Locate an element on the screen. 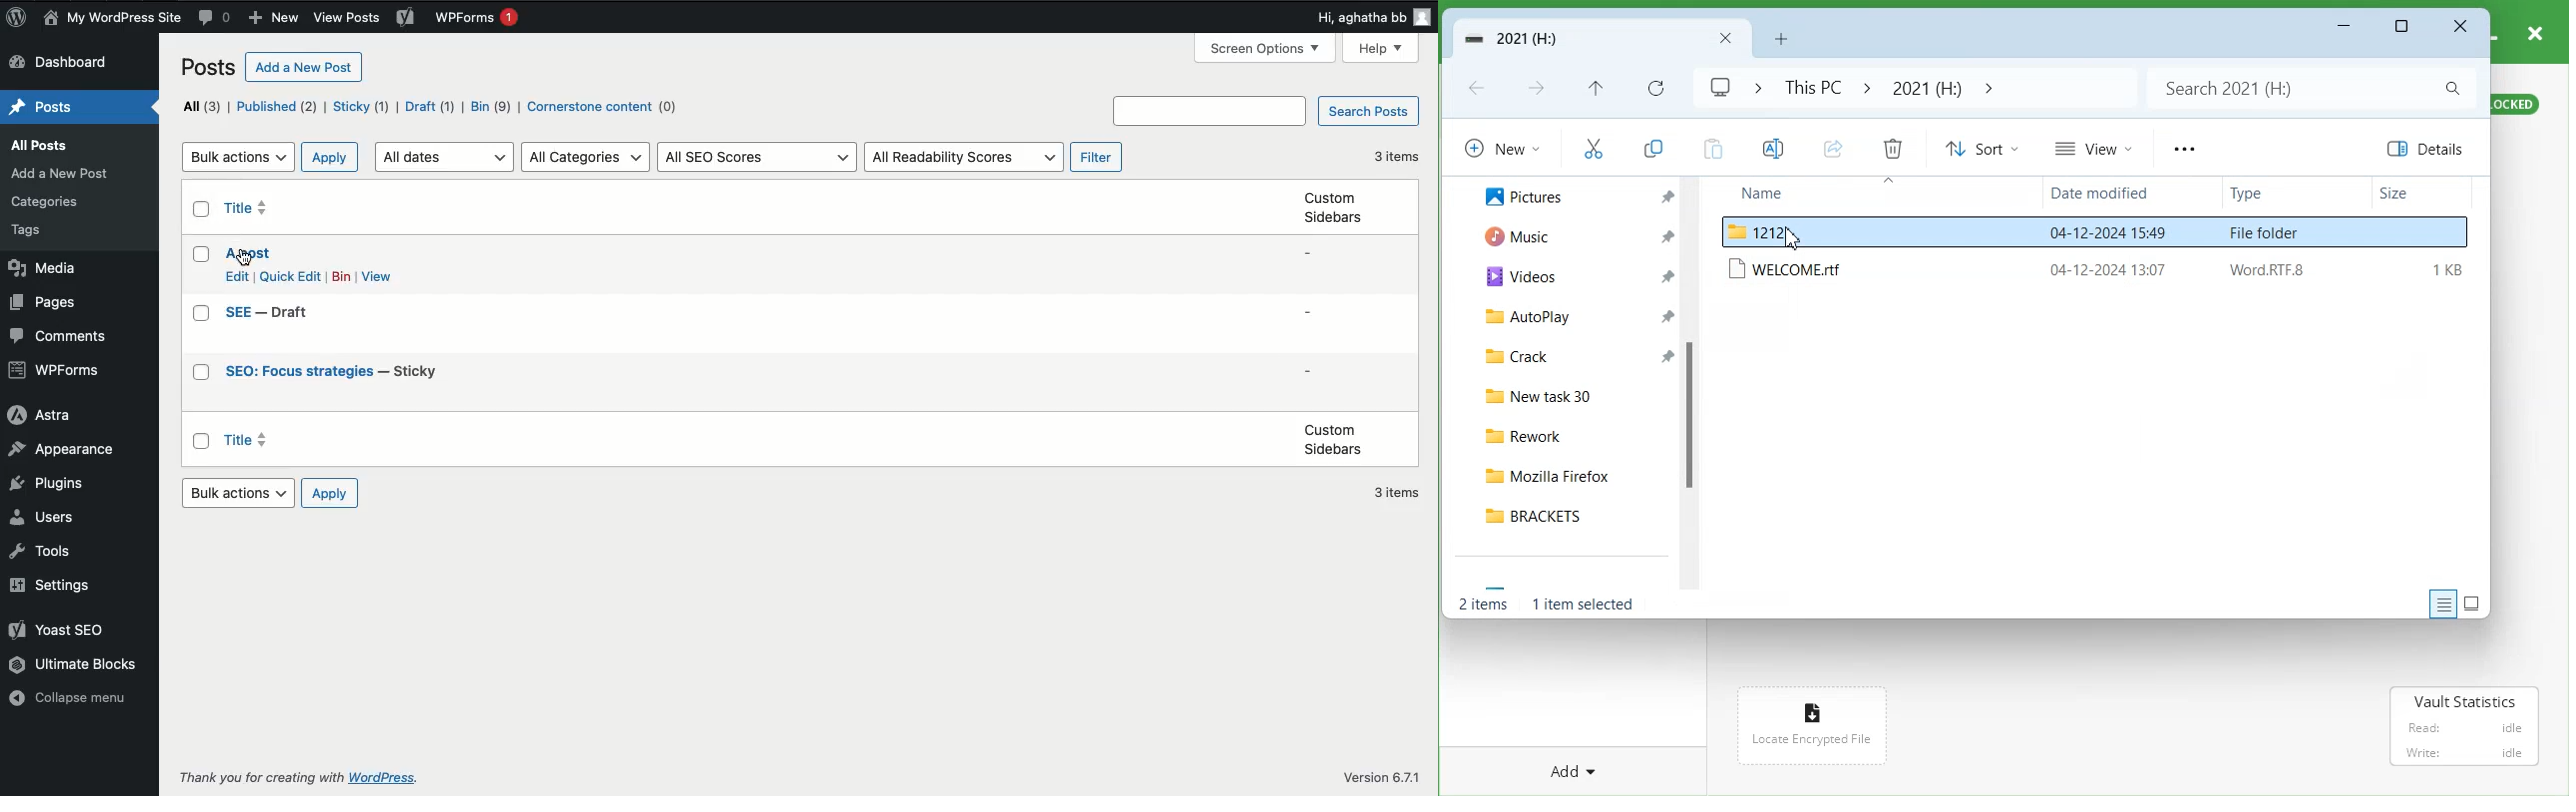 The height and width of the screenshot is (812, 2576). Copy is located at coordinates (1653, 145).